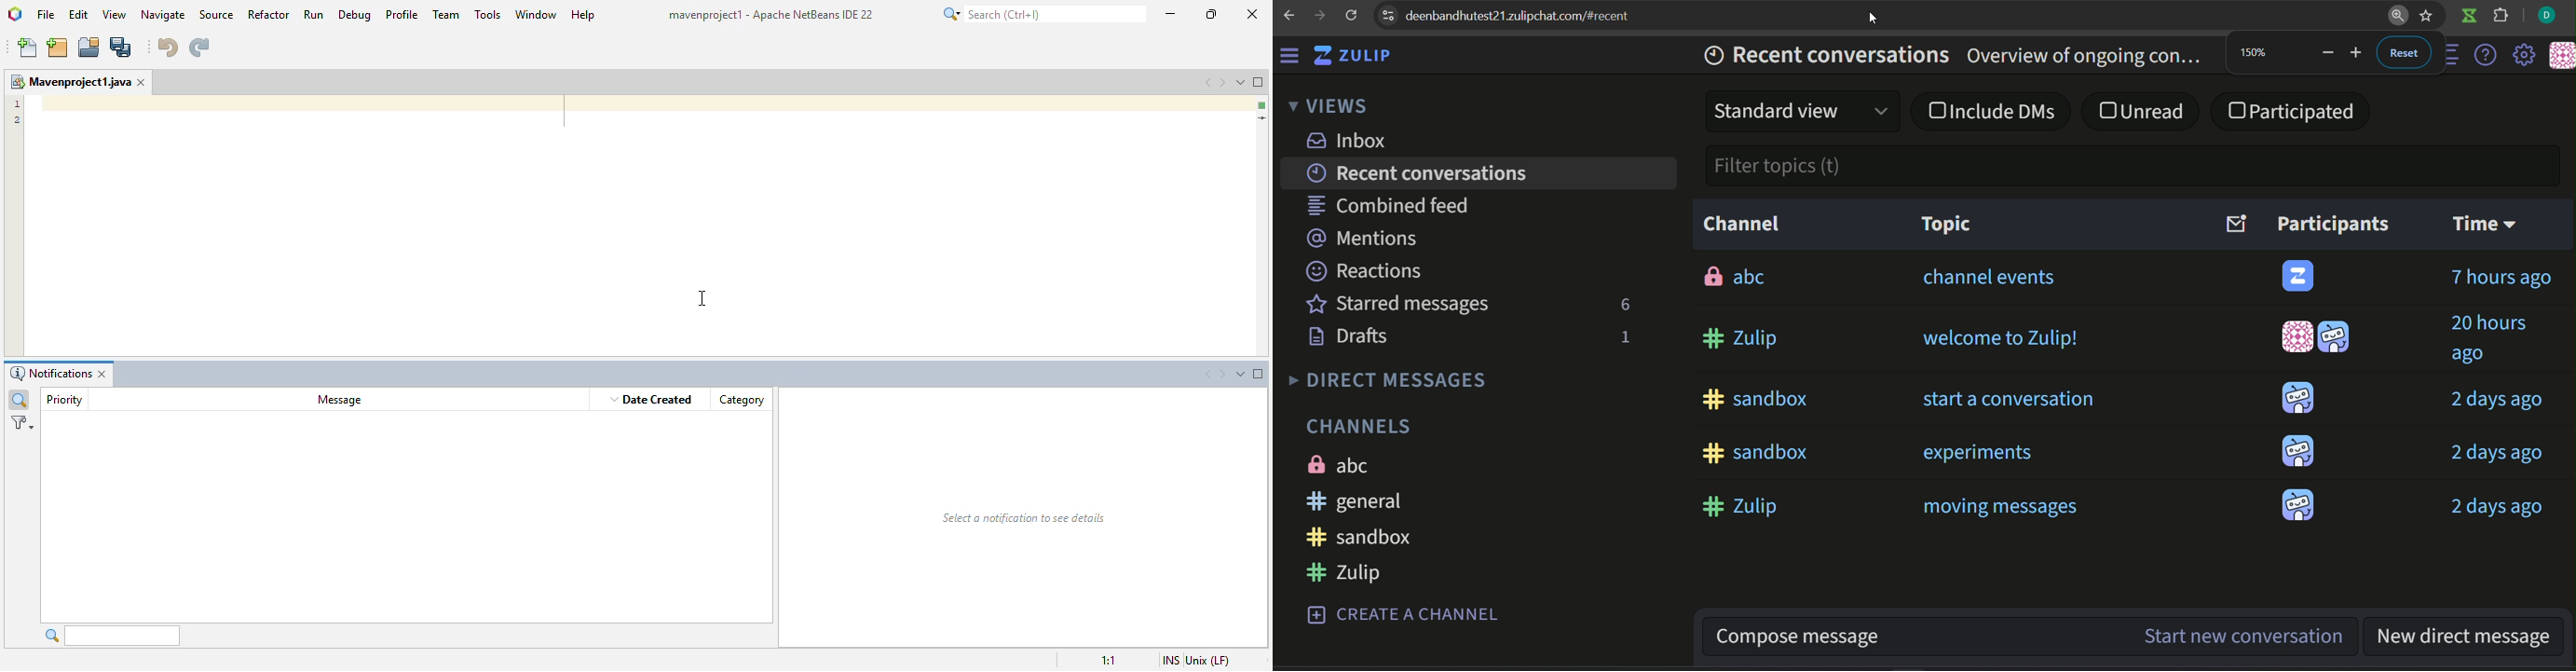 The height and width of the screenshot is (672, 2576). What do you see at coordinates (488, 14) in the screenshot?
I see `tools` at bounding box center [488, 14].